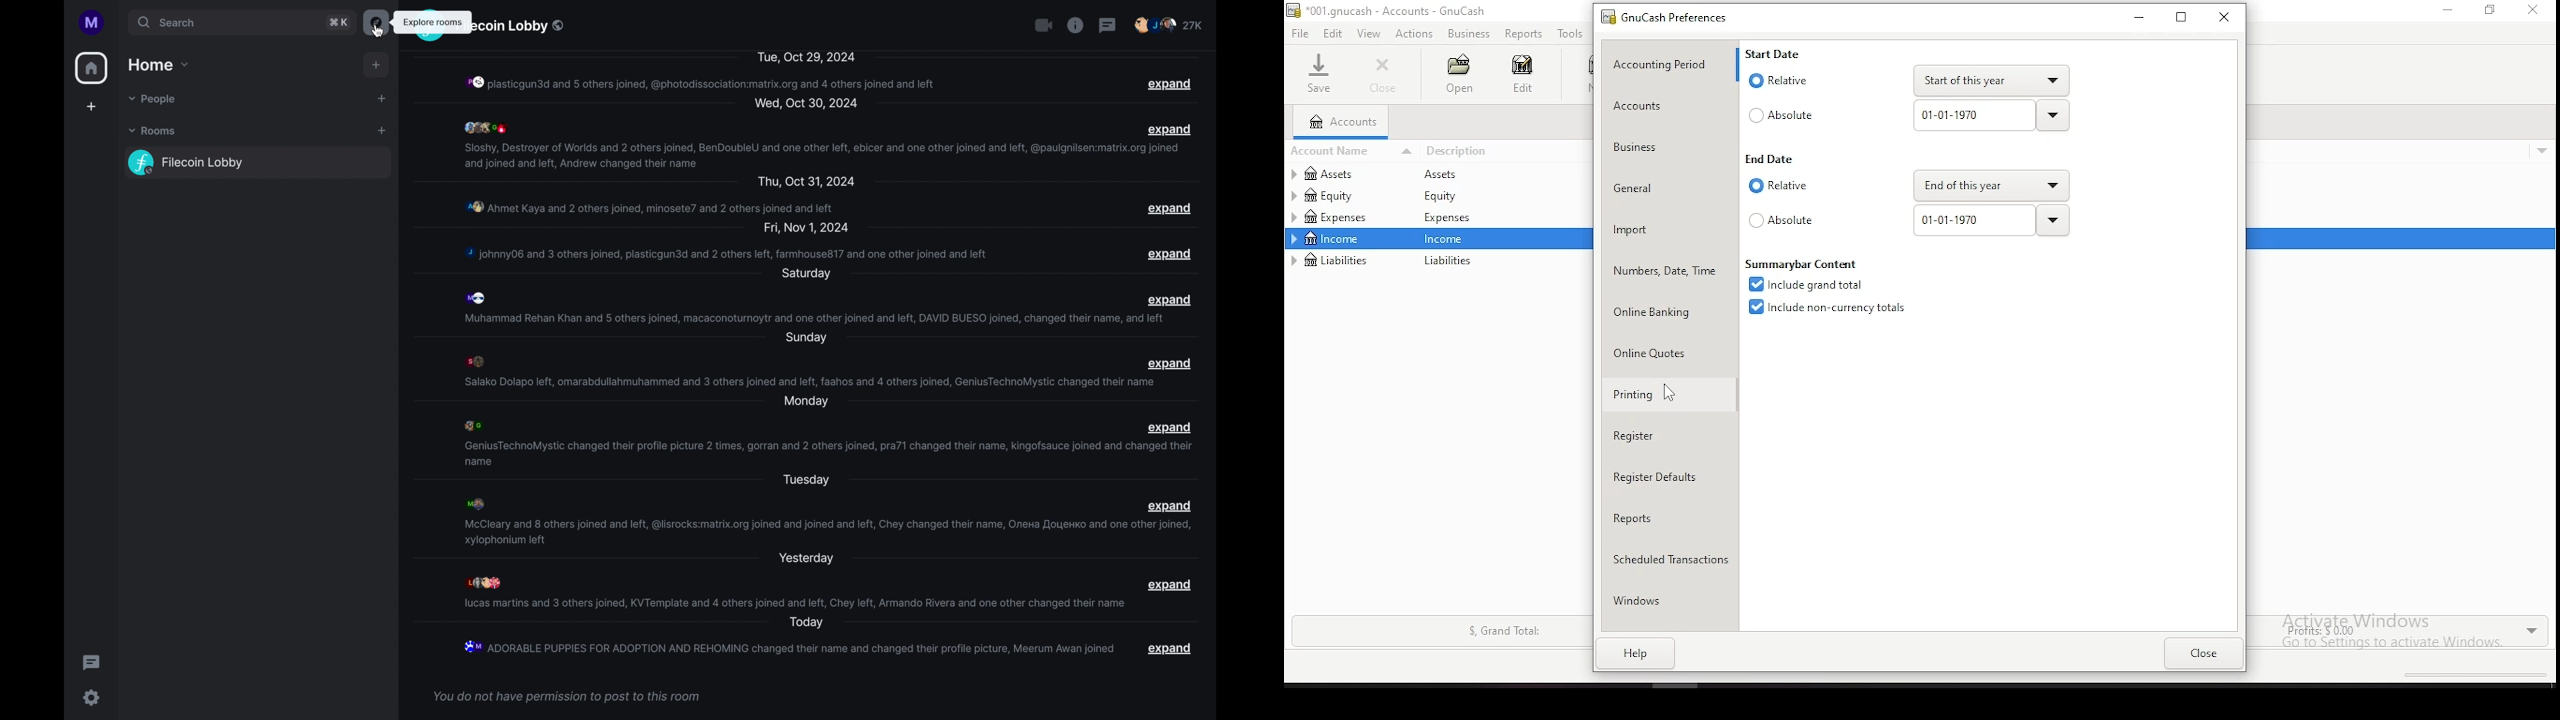 The width and height of the screenshot is (2576, 728). Describe the element at coordinates (805, 104) in the screenshot. I see `Wed, Oct 30, 2024` at that location.